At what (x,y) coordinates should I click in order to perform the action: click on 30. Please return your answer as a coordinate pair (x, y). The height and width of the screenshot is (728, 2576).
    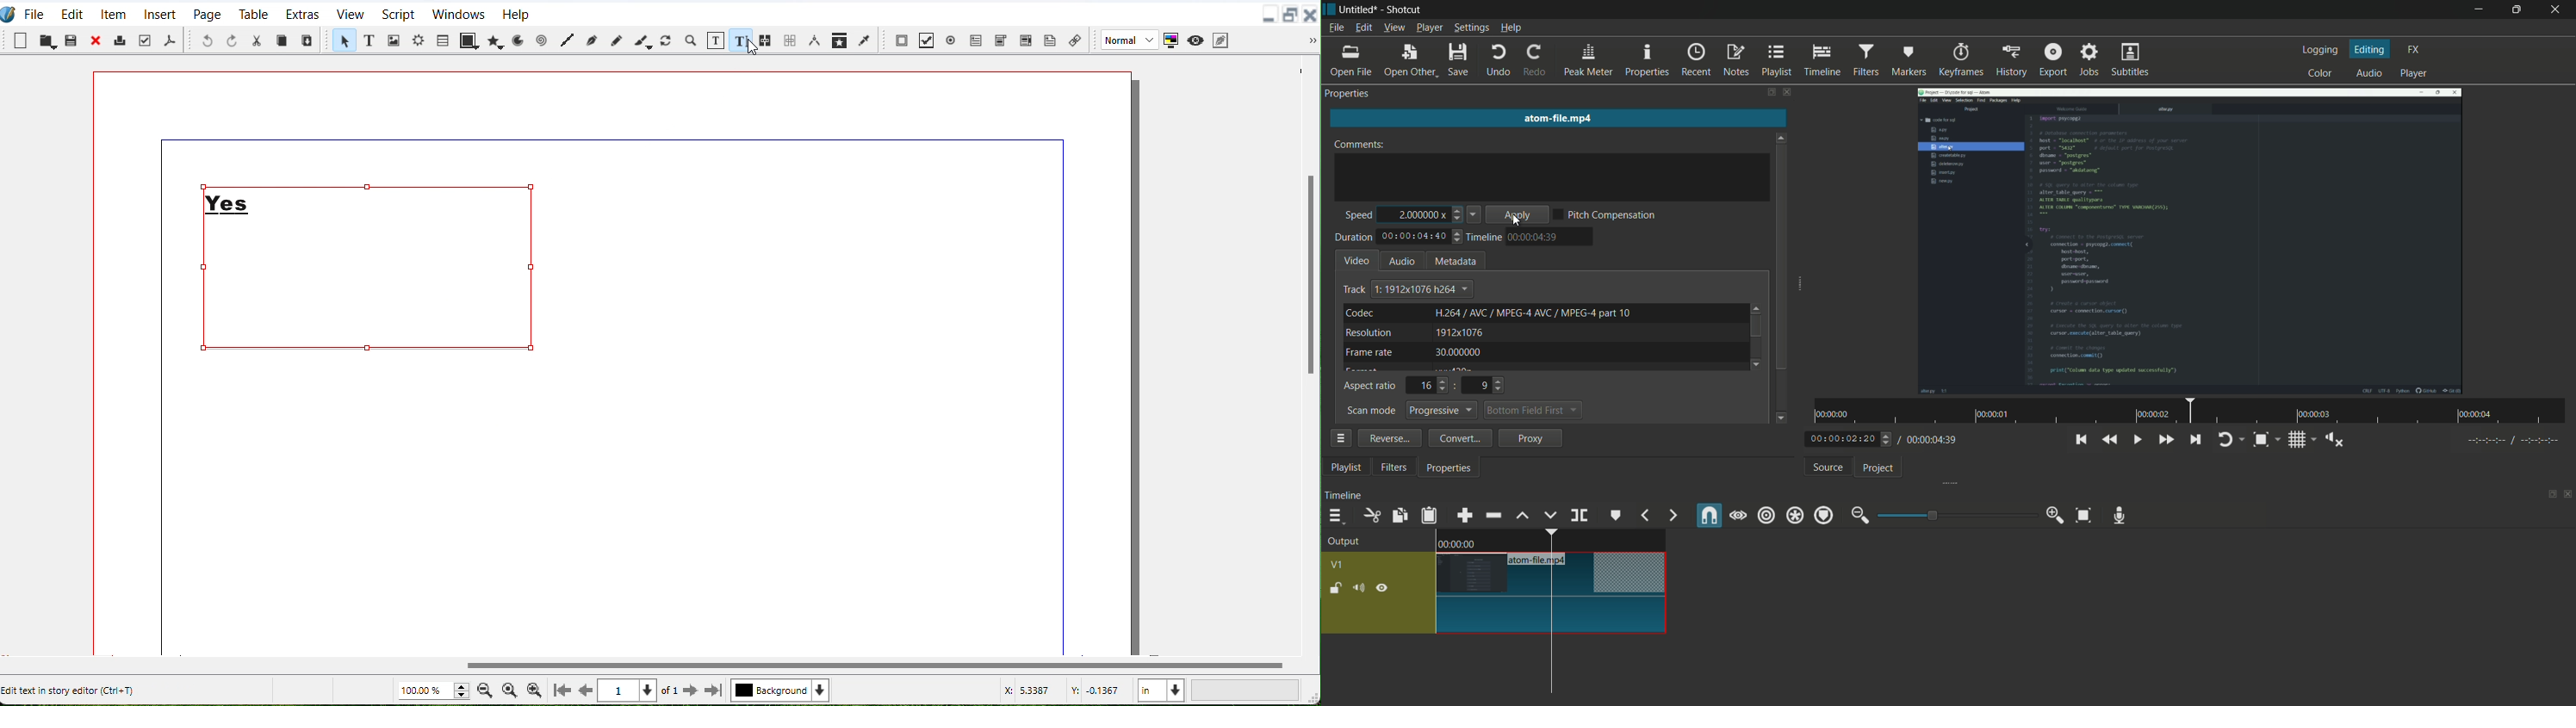
    Looking at the image, I should click on (1457, 352).